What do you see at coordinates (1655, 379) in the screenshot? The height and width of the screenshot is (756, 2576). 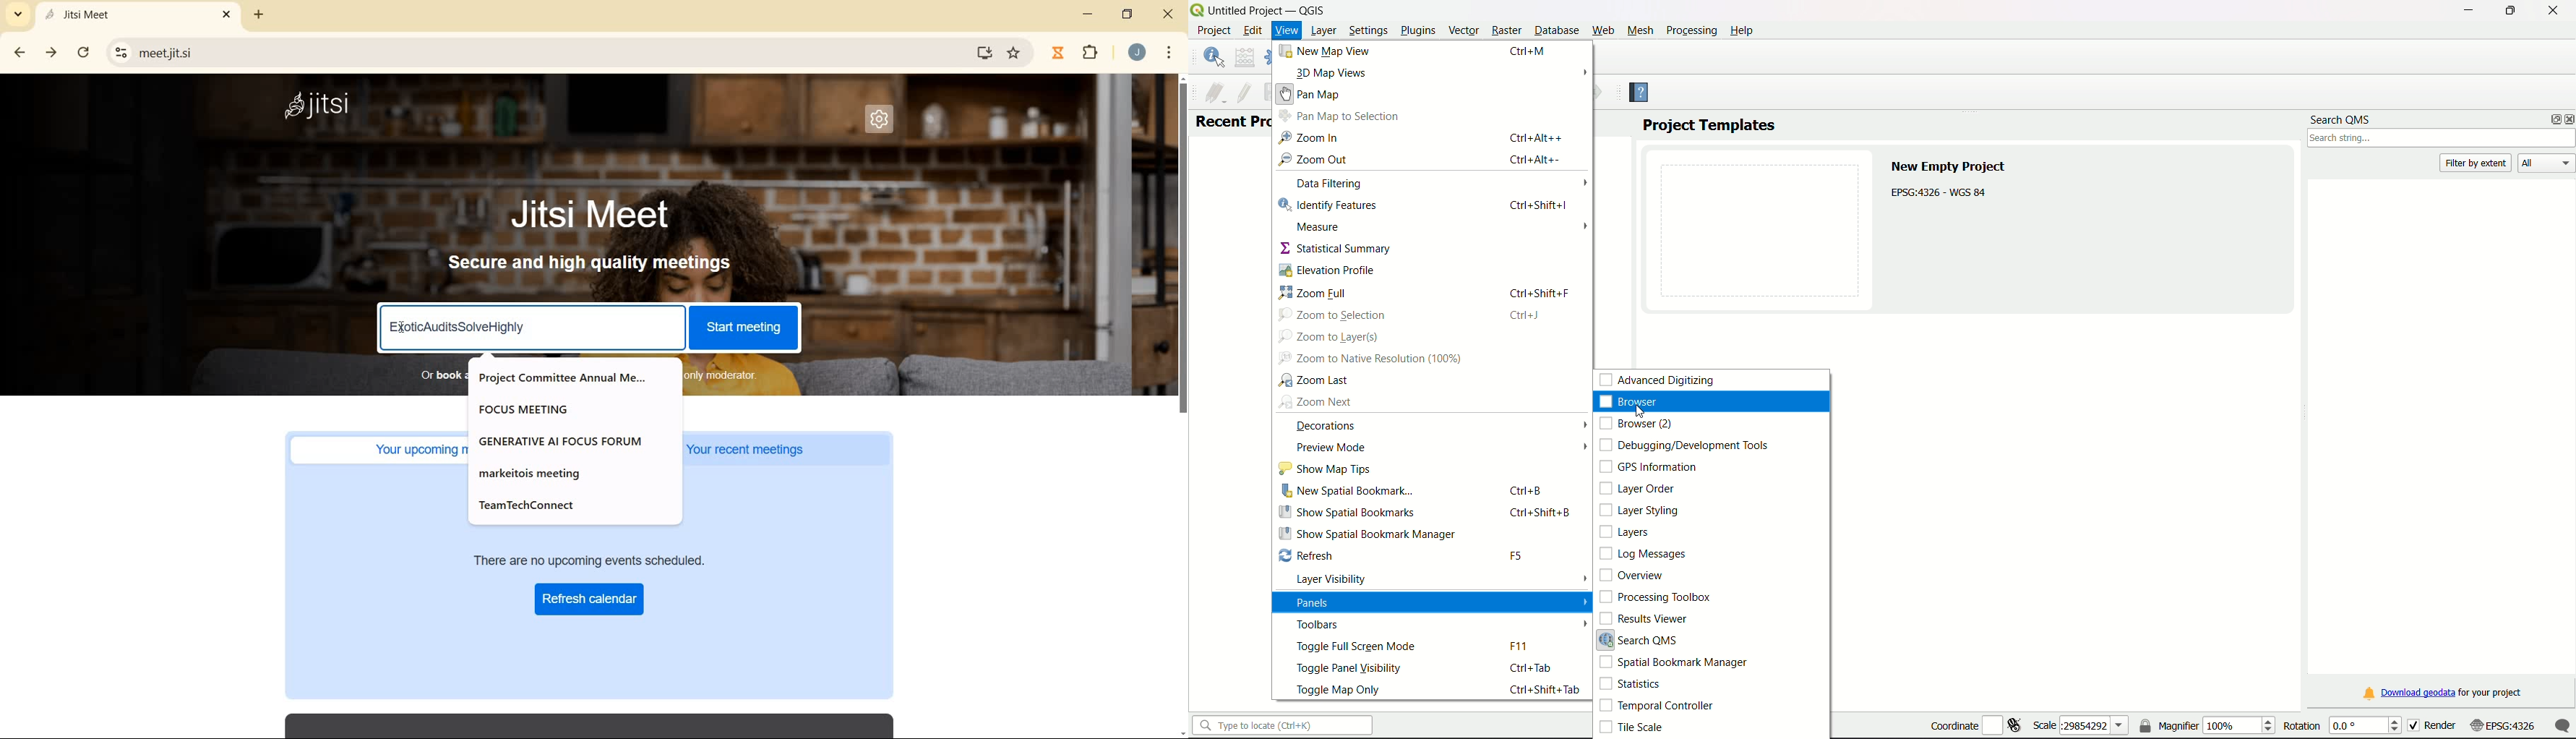 I see `advanced digitizing` at bounding box center [1655, 379].